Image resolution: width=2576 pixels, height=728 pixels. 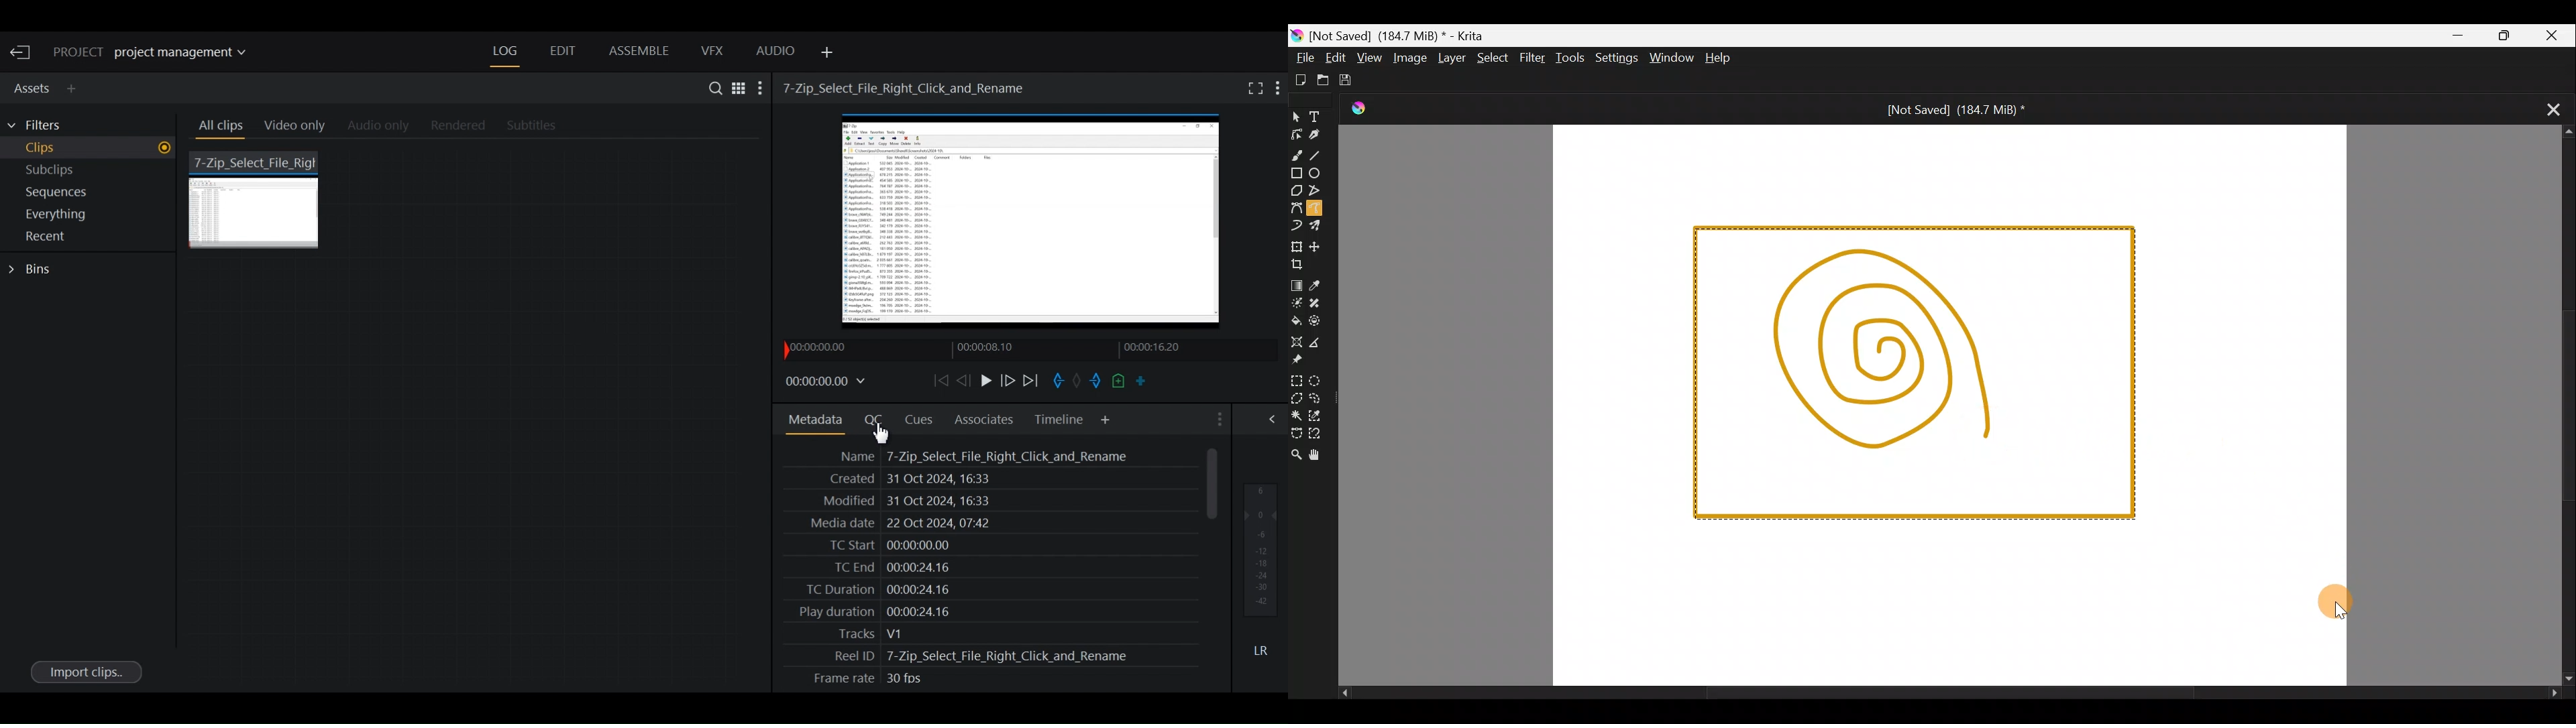 What do you see at coordinates (1403, 35) in the screenshot?
I see `) [Not Saved] (184.7 MiB) * - Krita` at bounding box center [1403, 35].